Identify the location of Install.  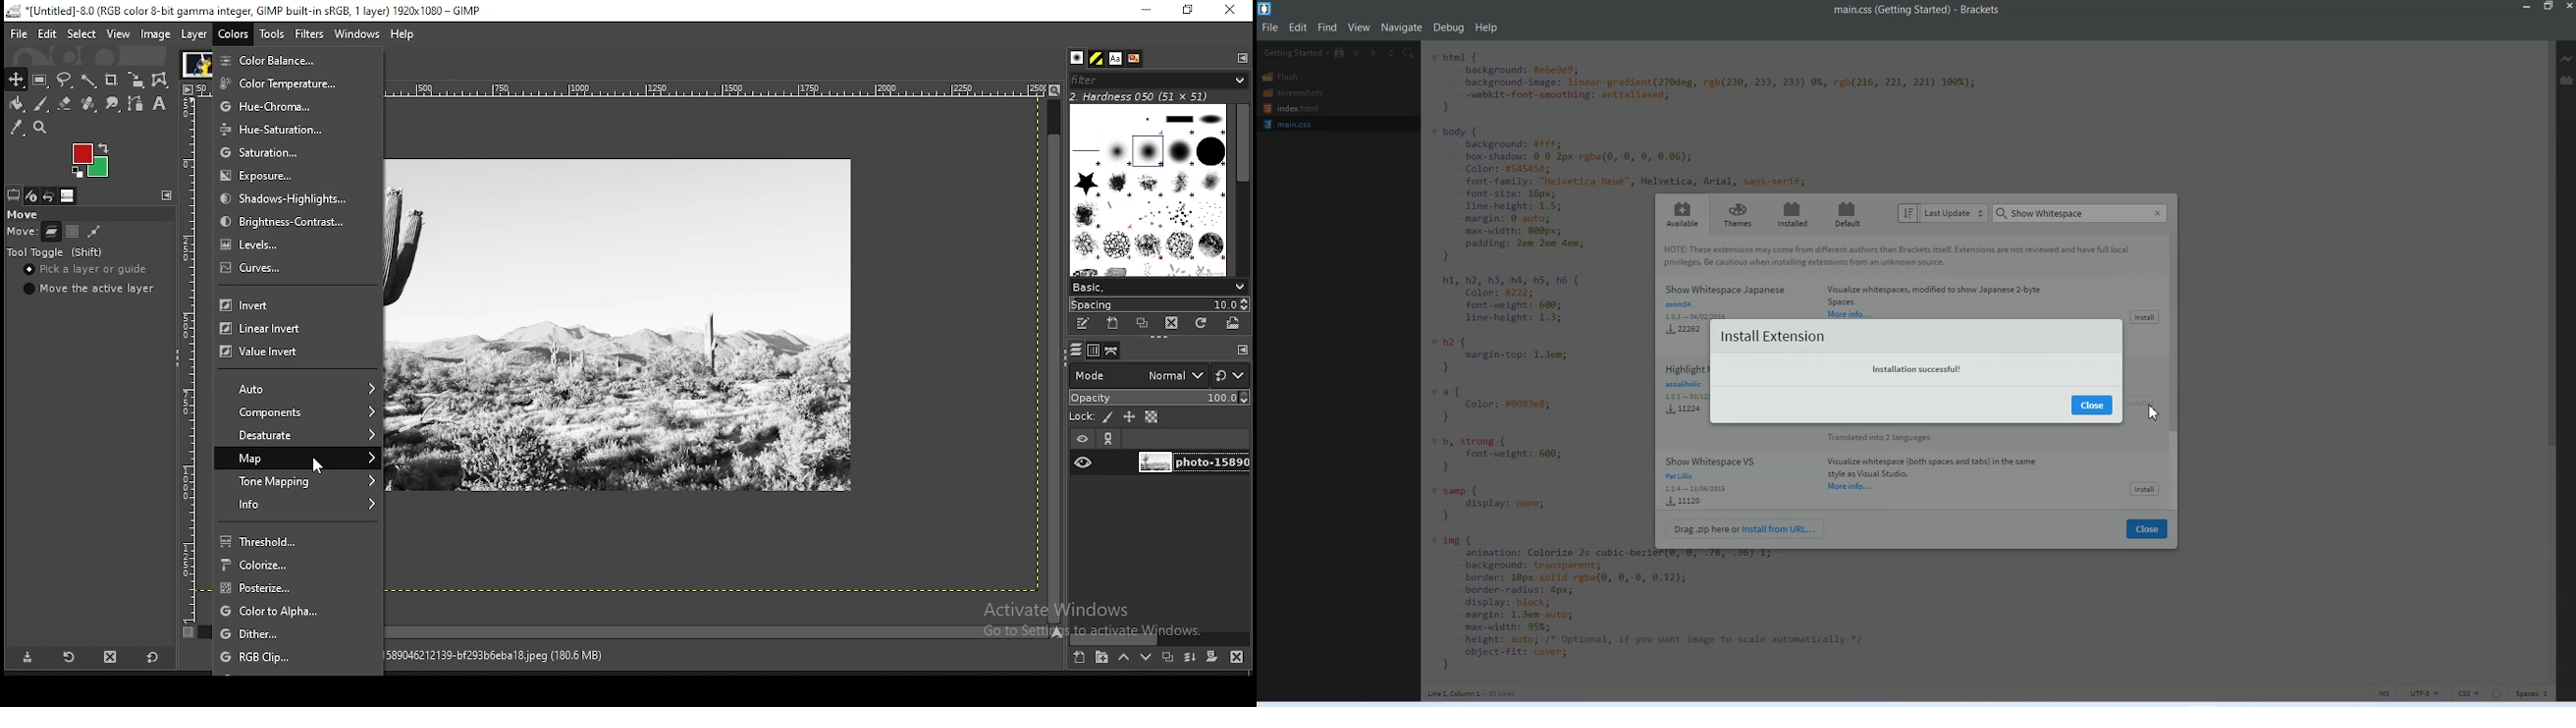
(2146, 488).